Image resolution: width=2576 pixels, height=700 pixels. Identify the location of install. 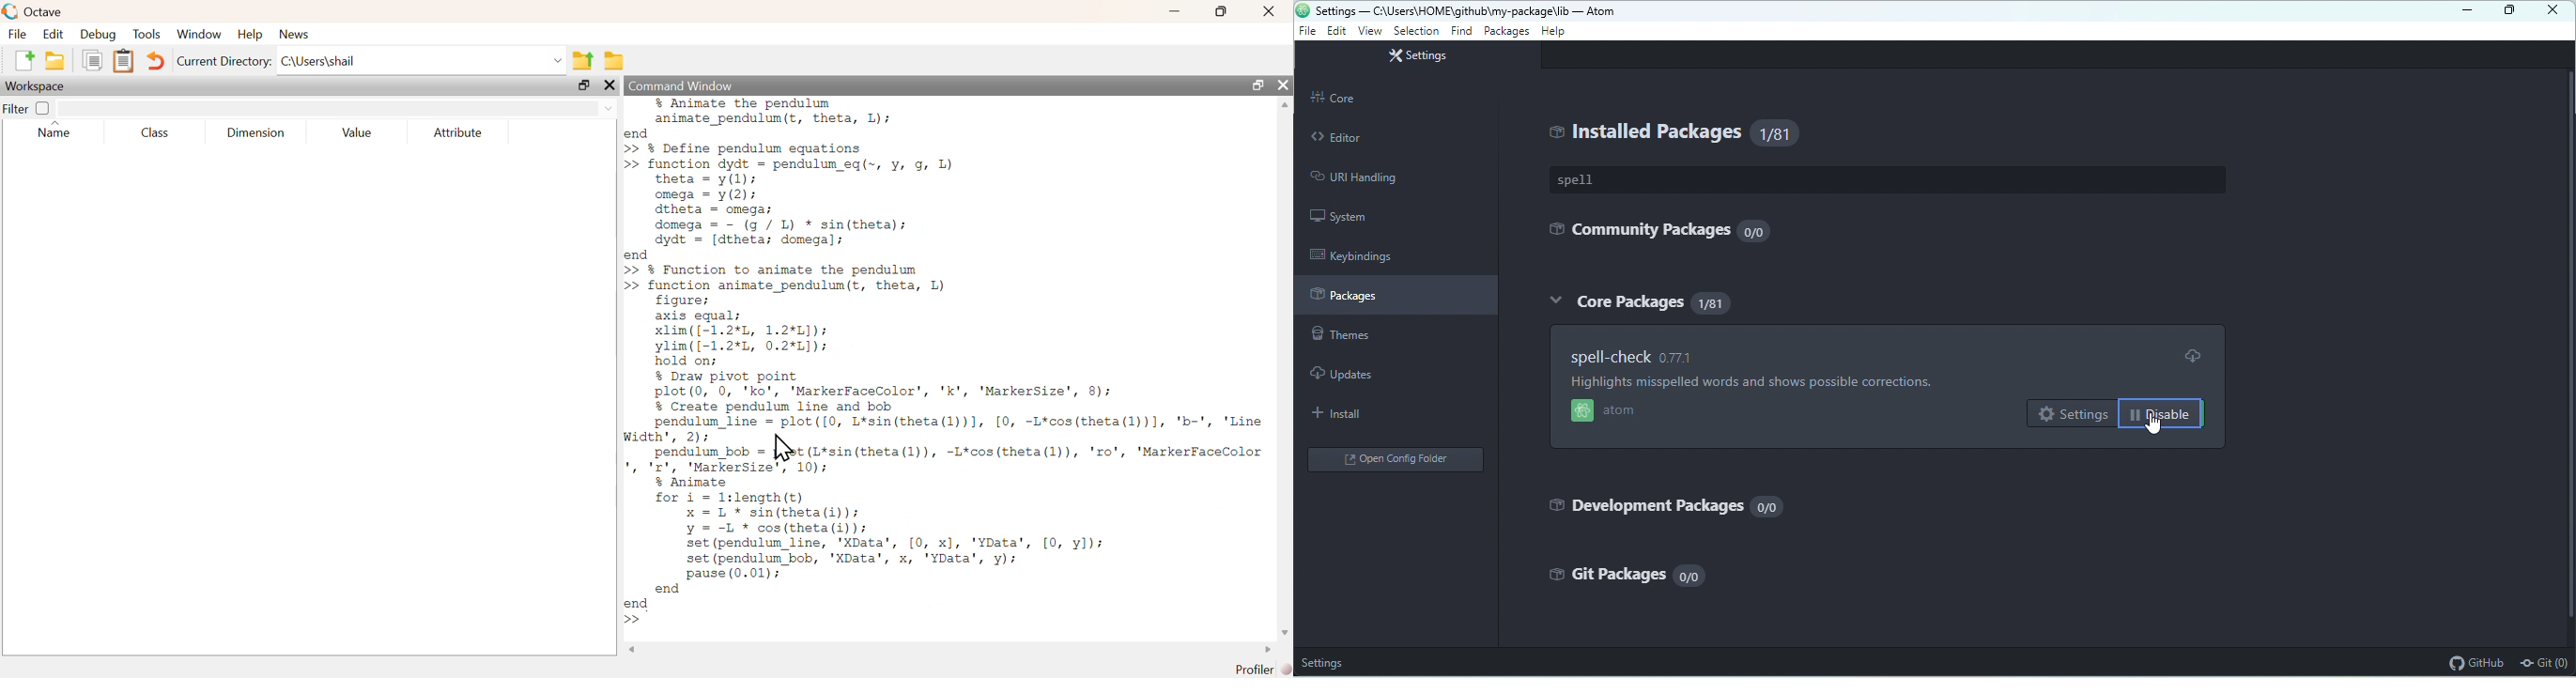
(1345, 414).